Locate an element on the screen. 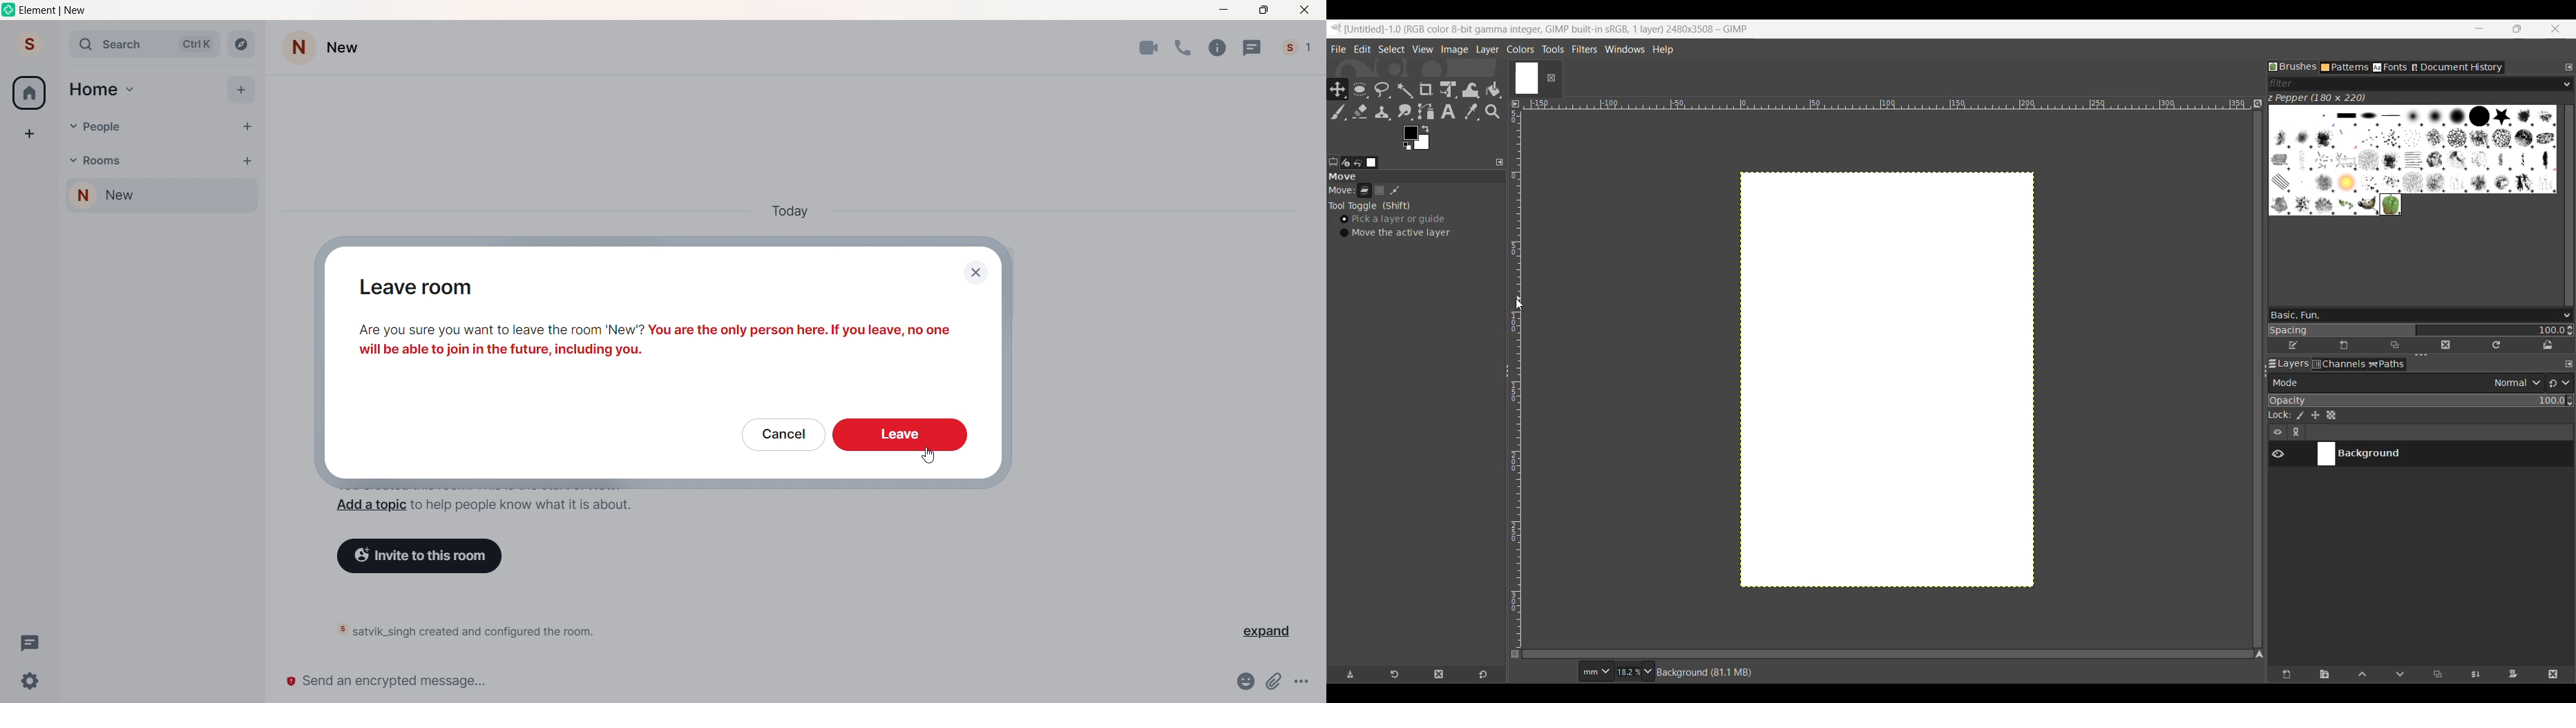 The image size is (2576, 728). Leave is located at coordinates (899, 436).